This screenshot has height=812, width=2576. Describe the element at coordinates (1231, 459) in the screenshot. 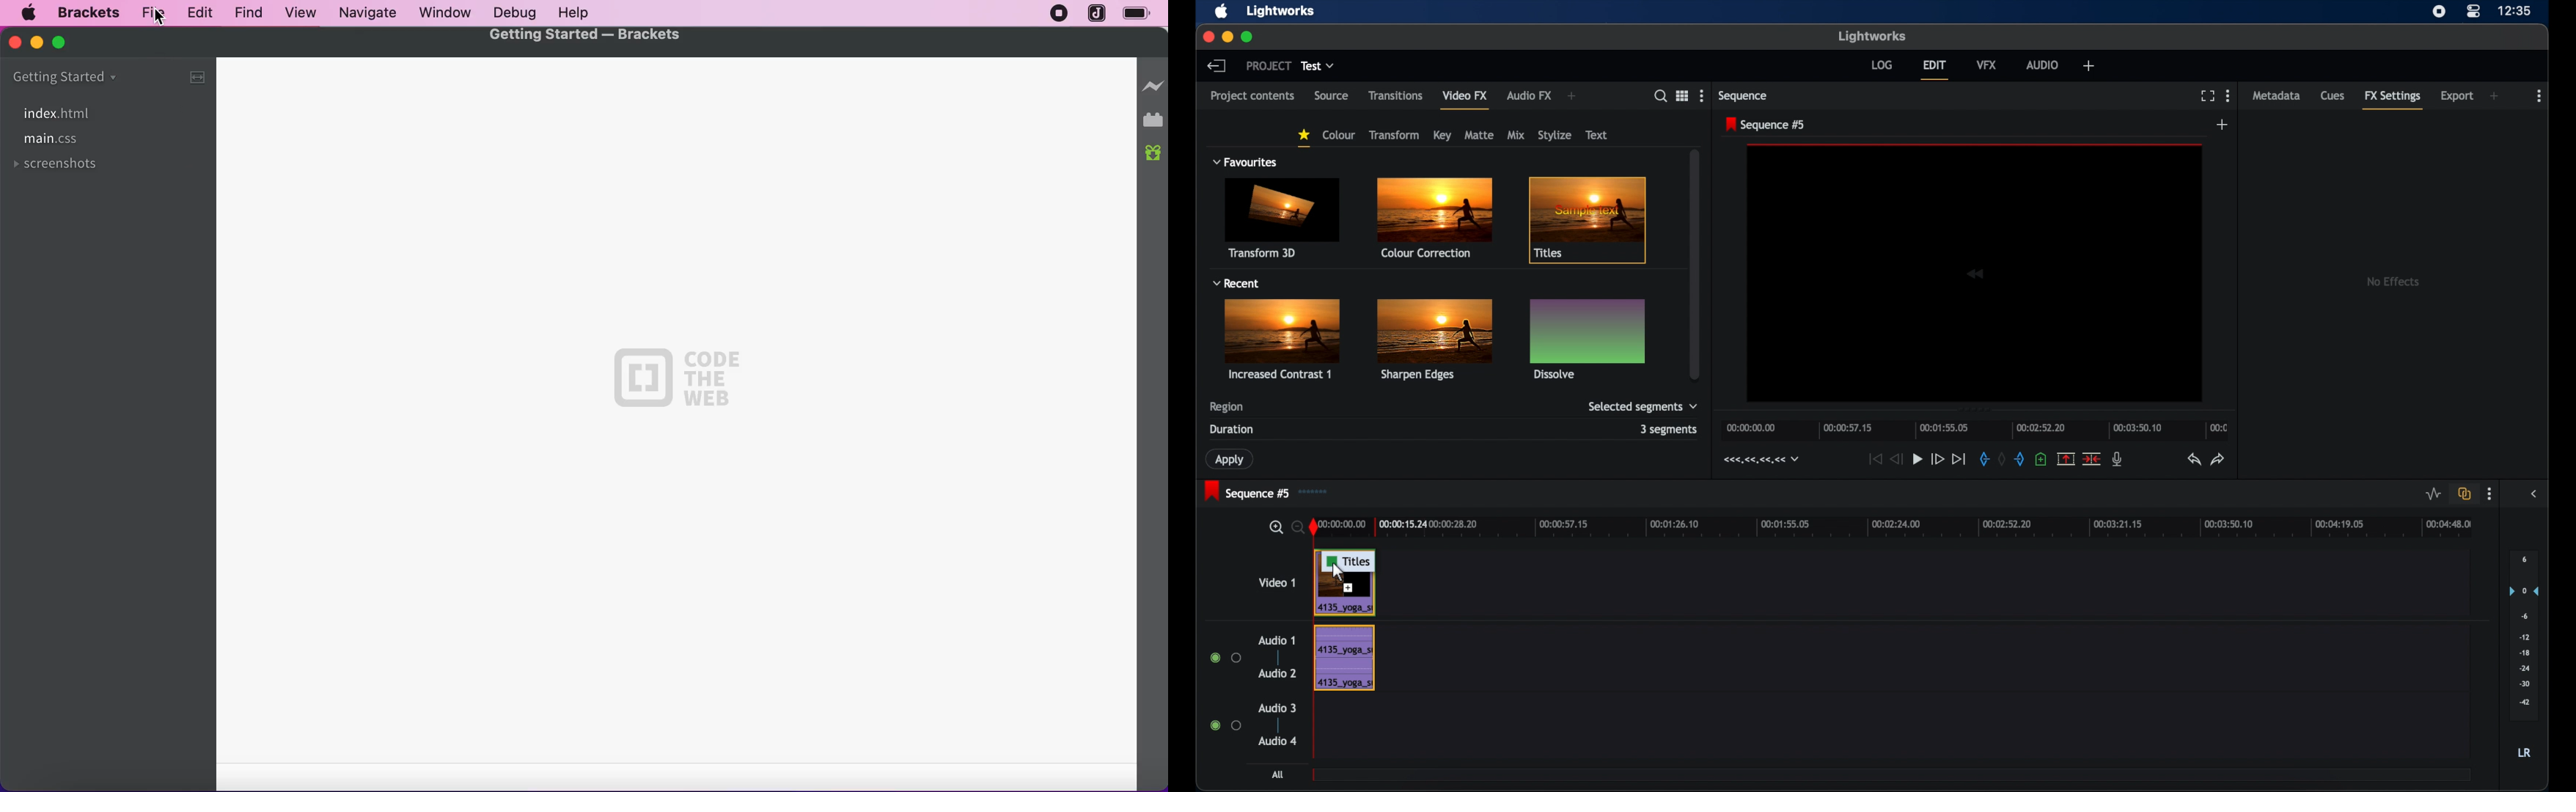

I see `apply` at that location.